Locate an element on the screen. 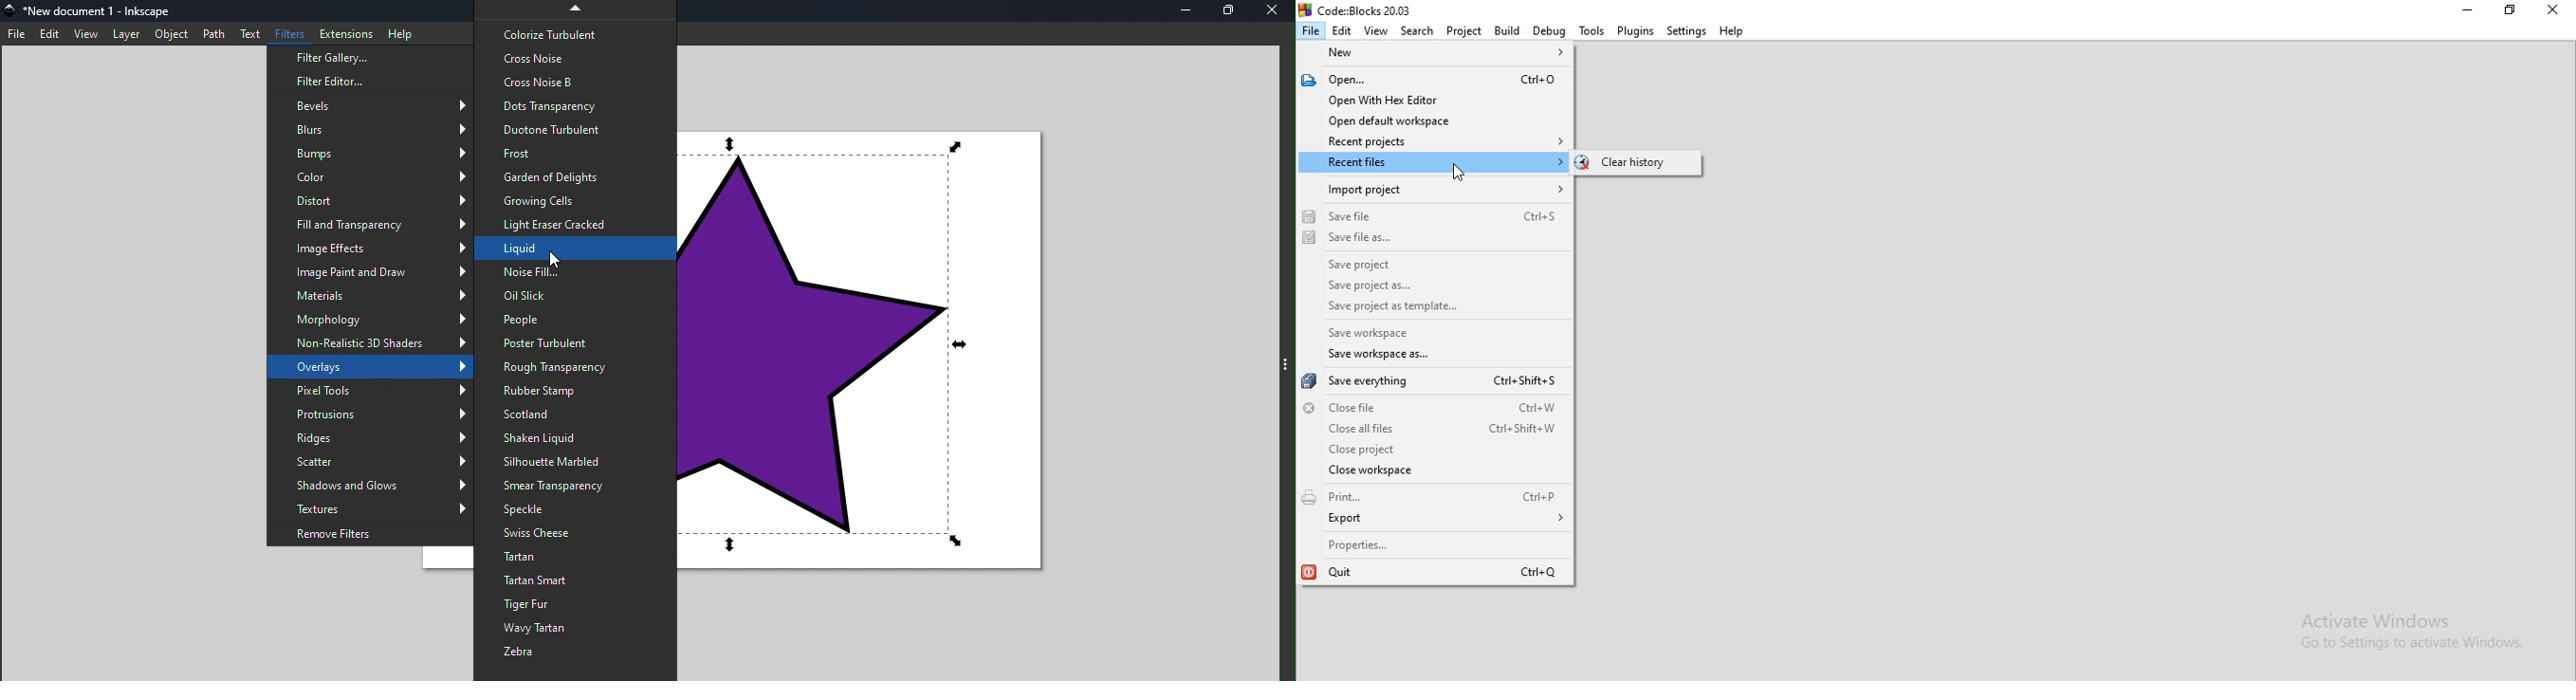 The width and height of the screenshot is (2576, 700). Save project as.. is located at coordinates (1434, 289).